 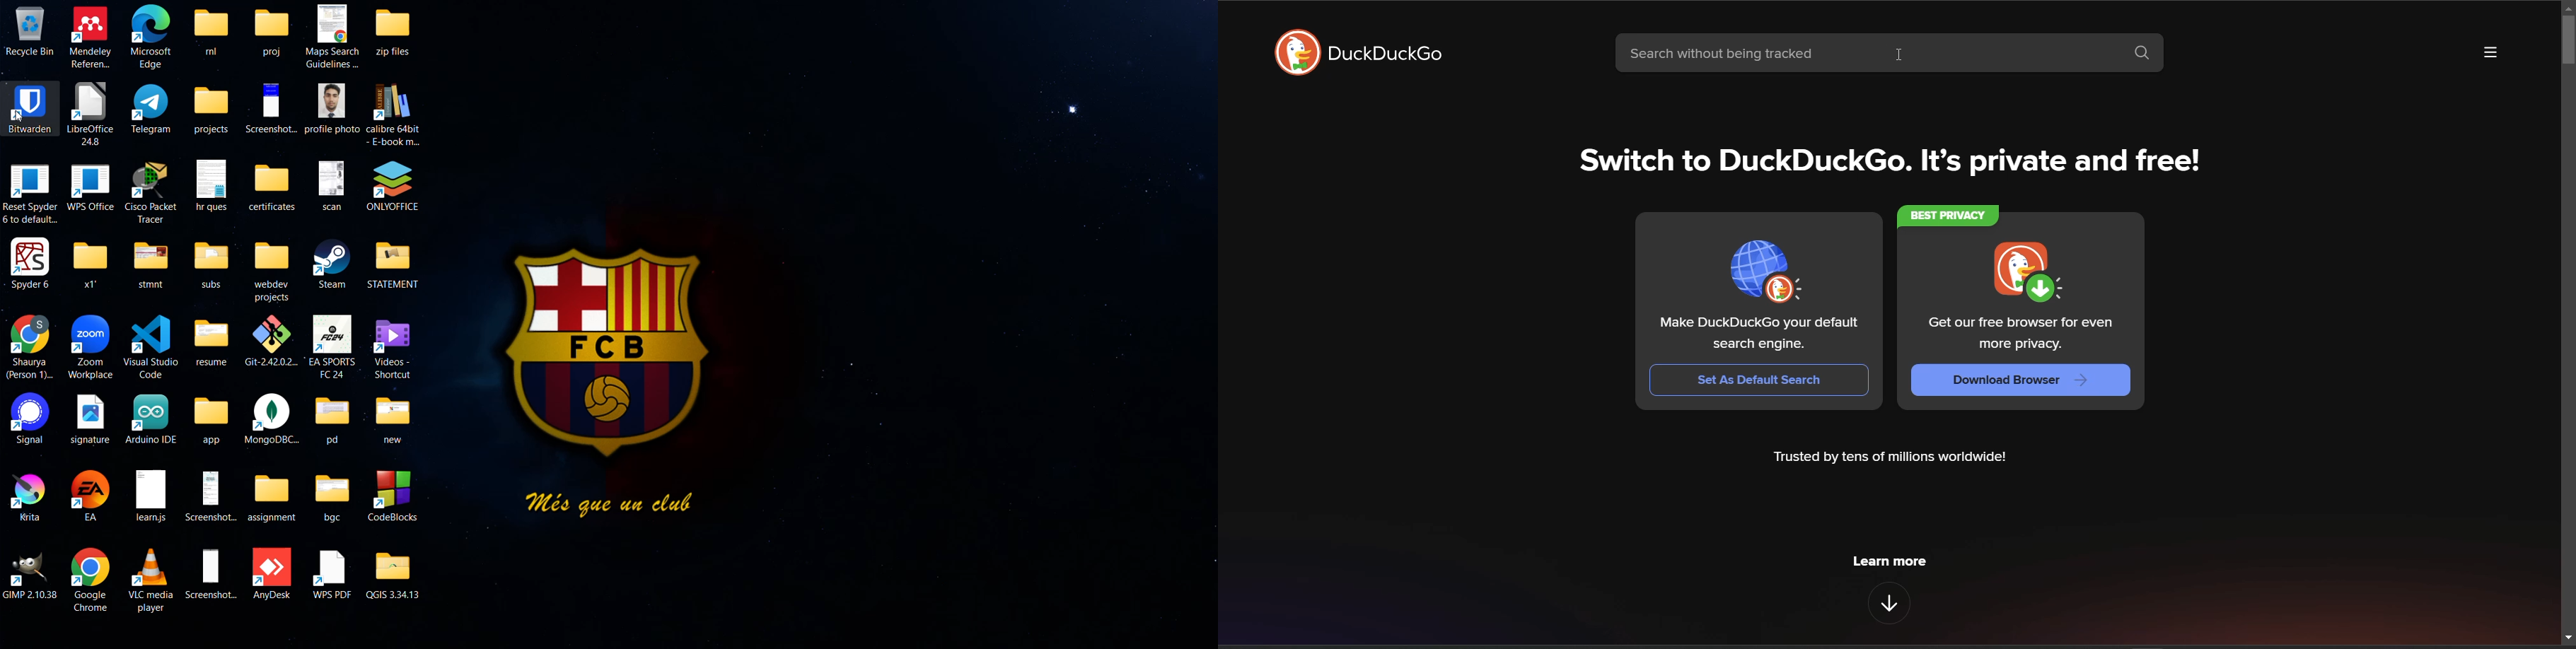 I want to click on AnyDesk, so click(x=274, y=573).